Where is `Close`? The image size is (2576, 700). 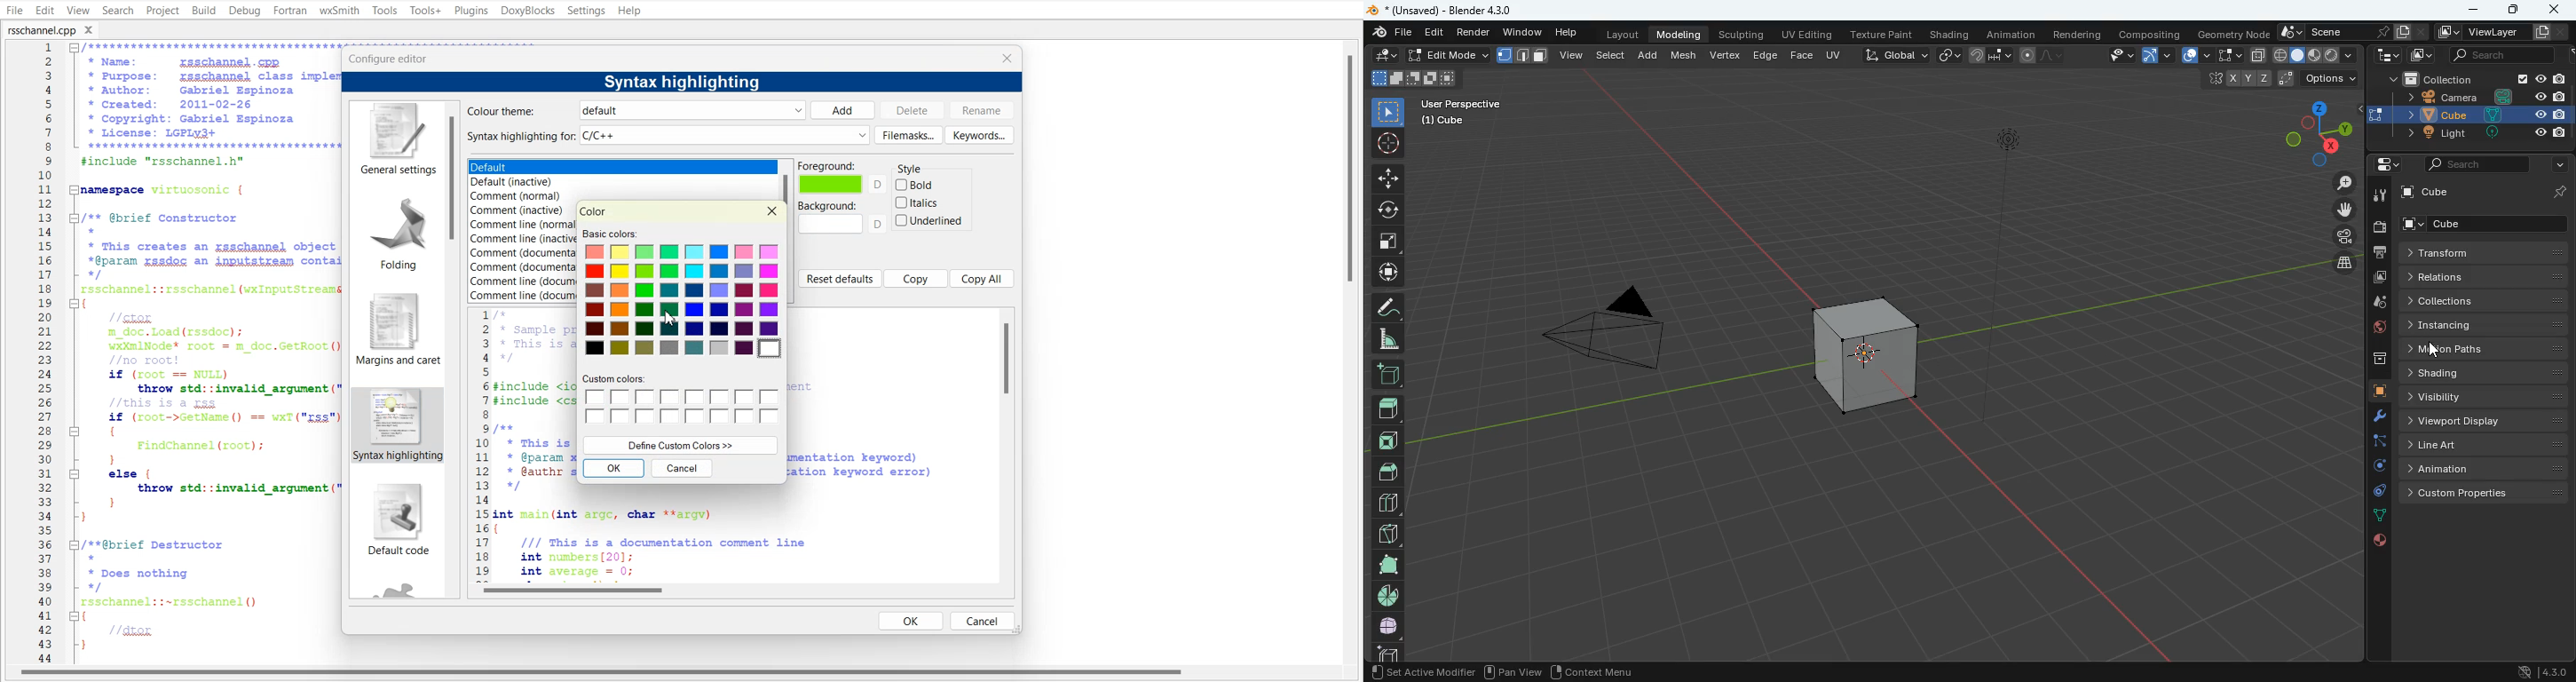
Close is located at coordinates (93, 29).